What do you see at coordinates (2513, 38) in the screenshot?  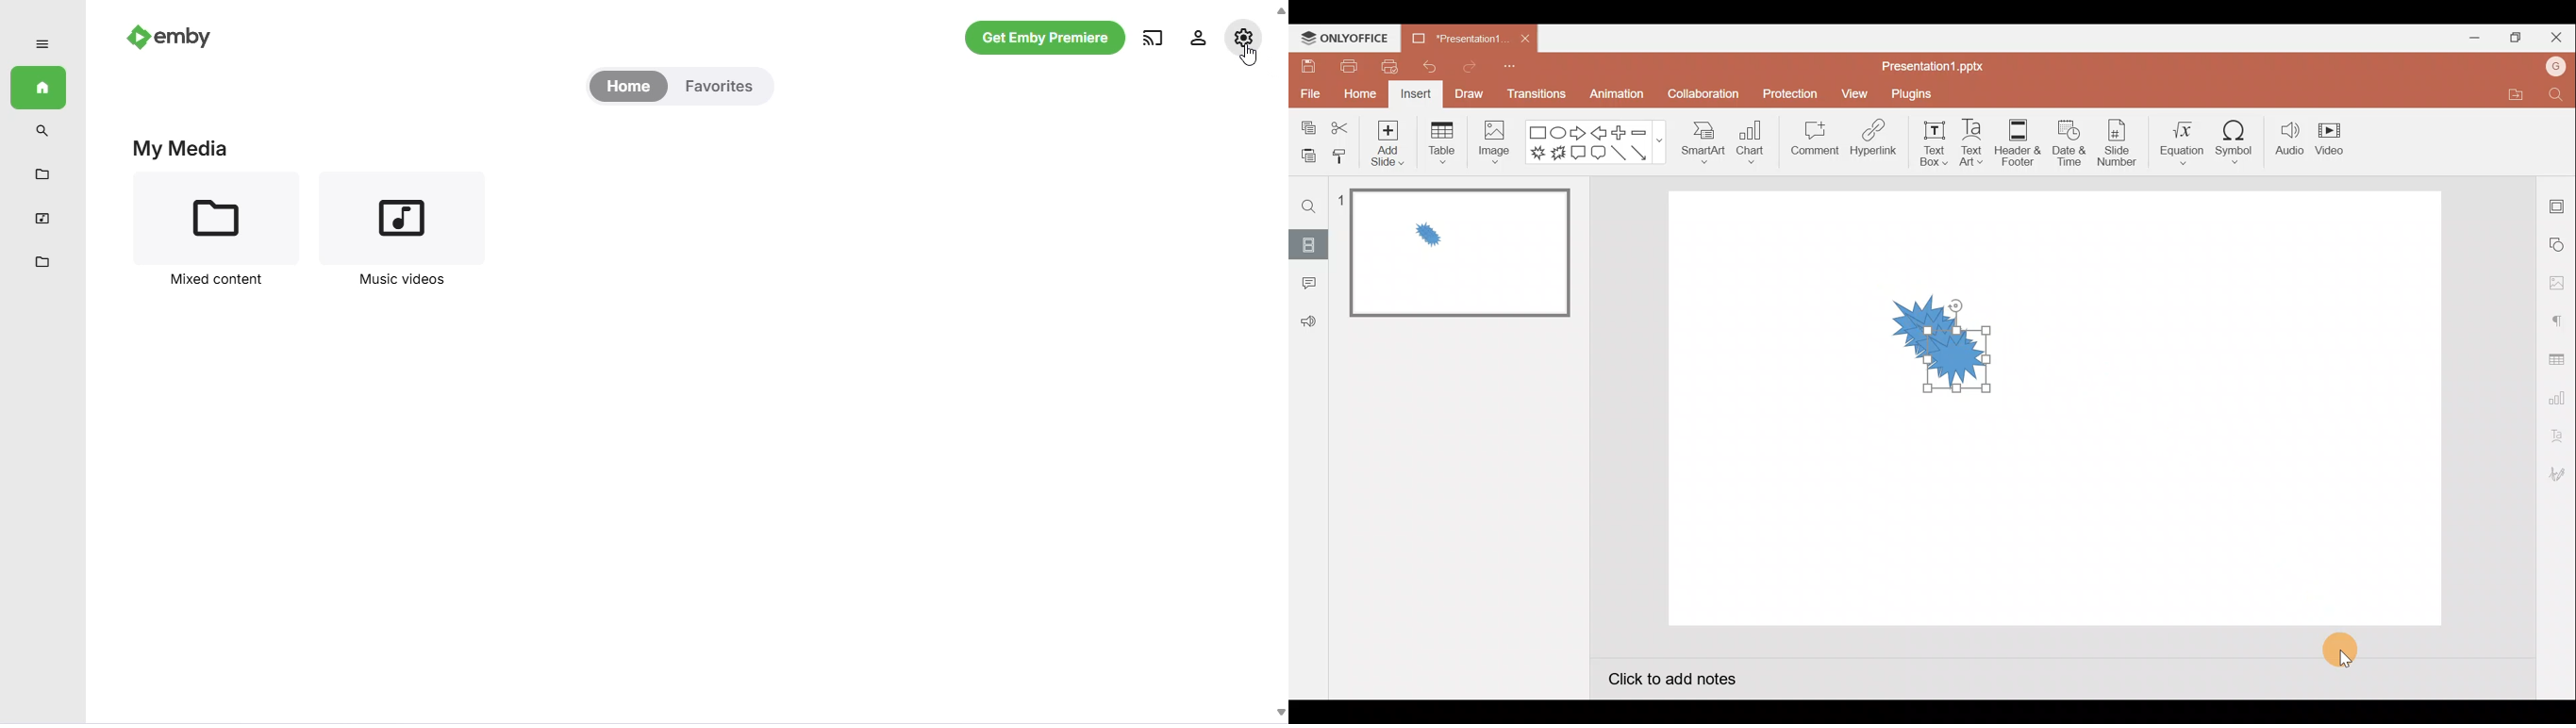 I see `Maximize` at bounding box center [2513, 38].